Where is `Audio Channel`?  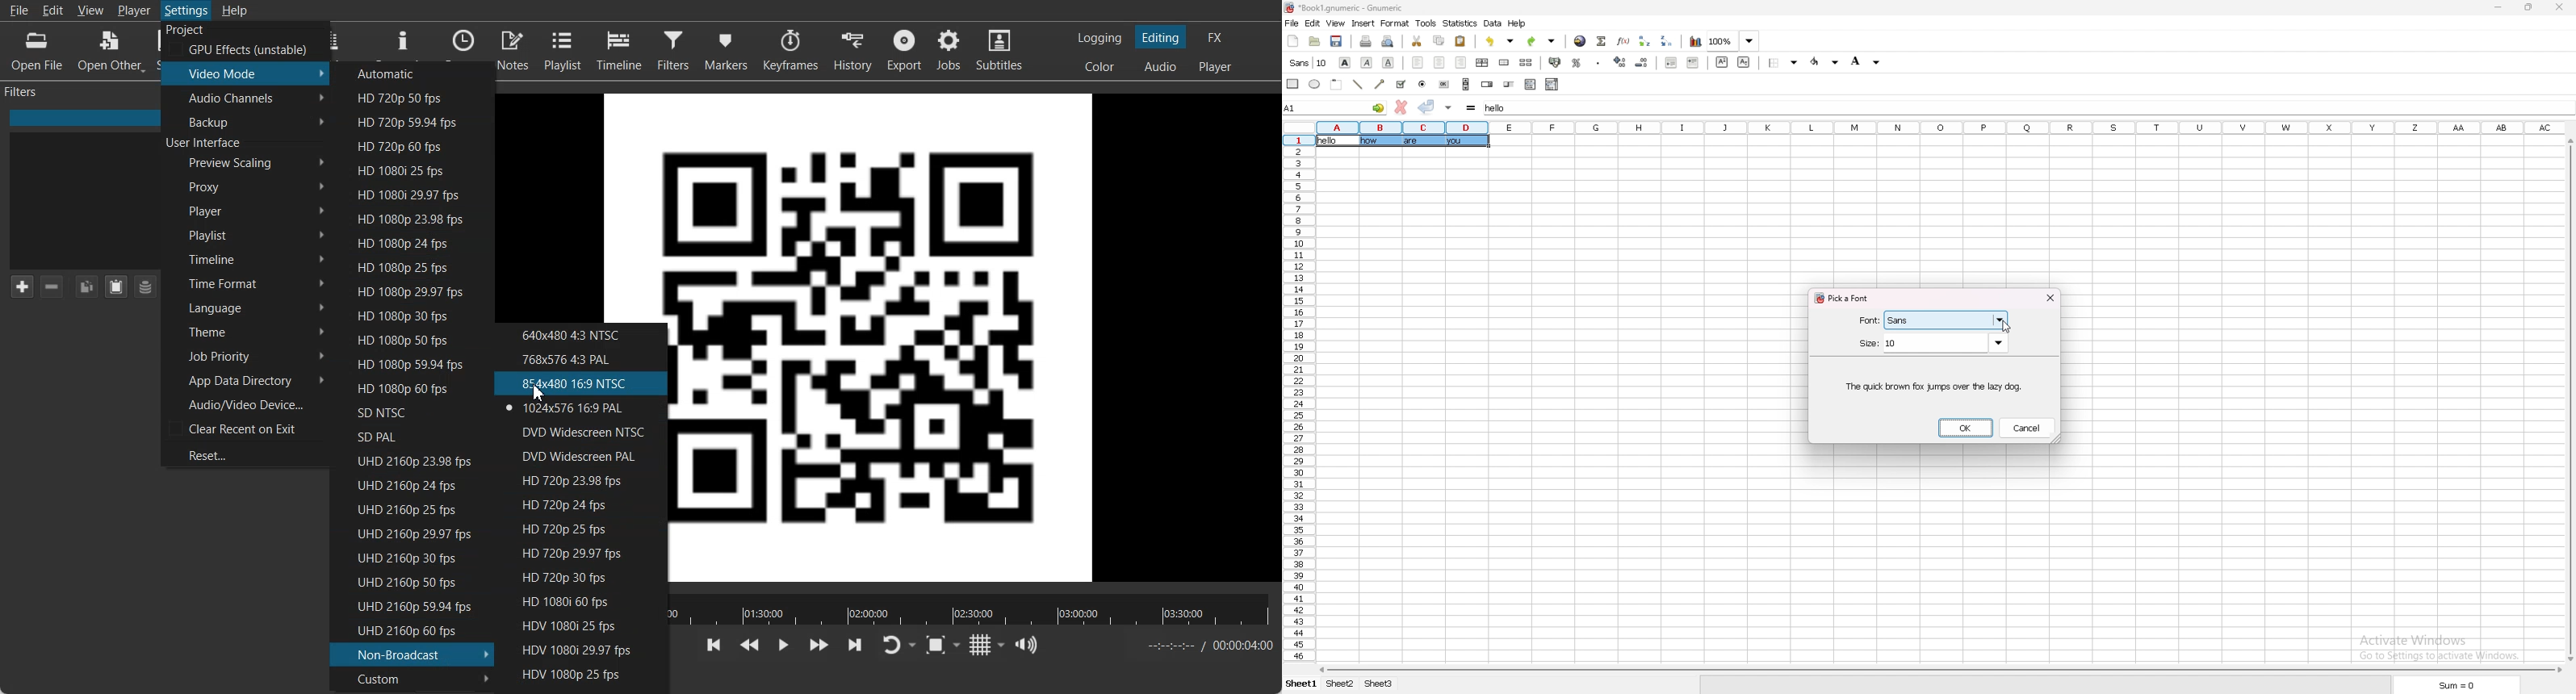 Audio Channel is located at coordinates (245, 98).